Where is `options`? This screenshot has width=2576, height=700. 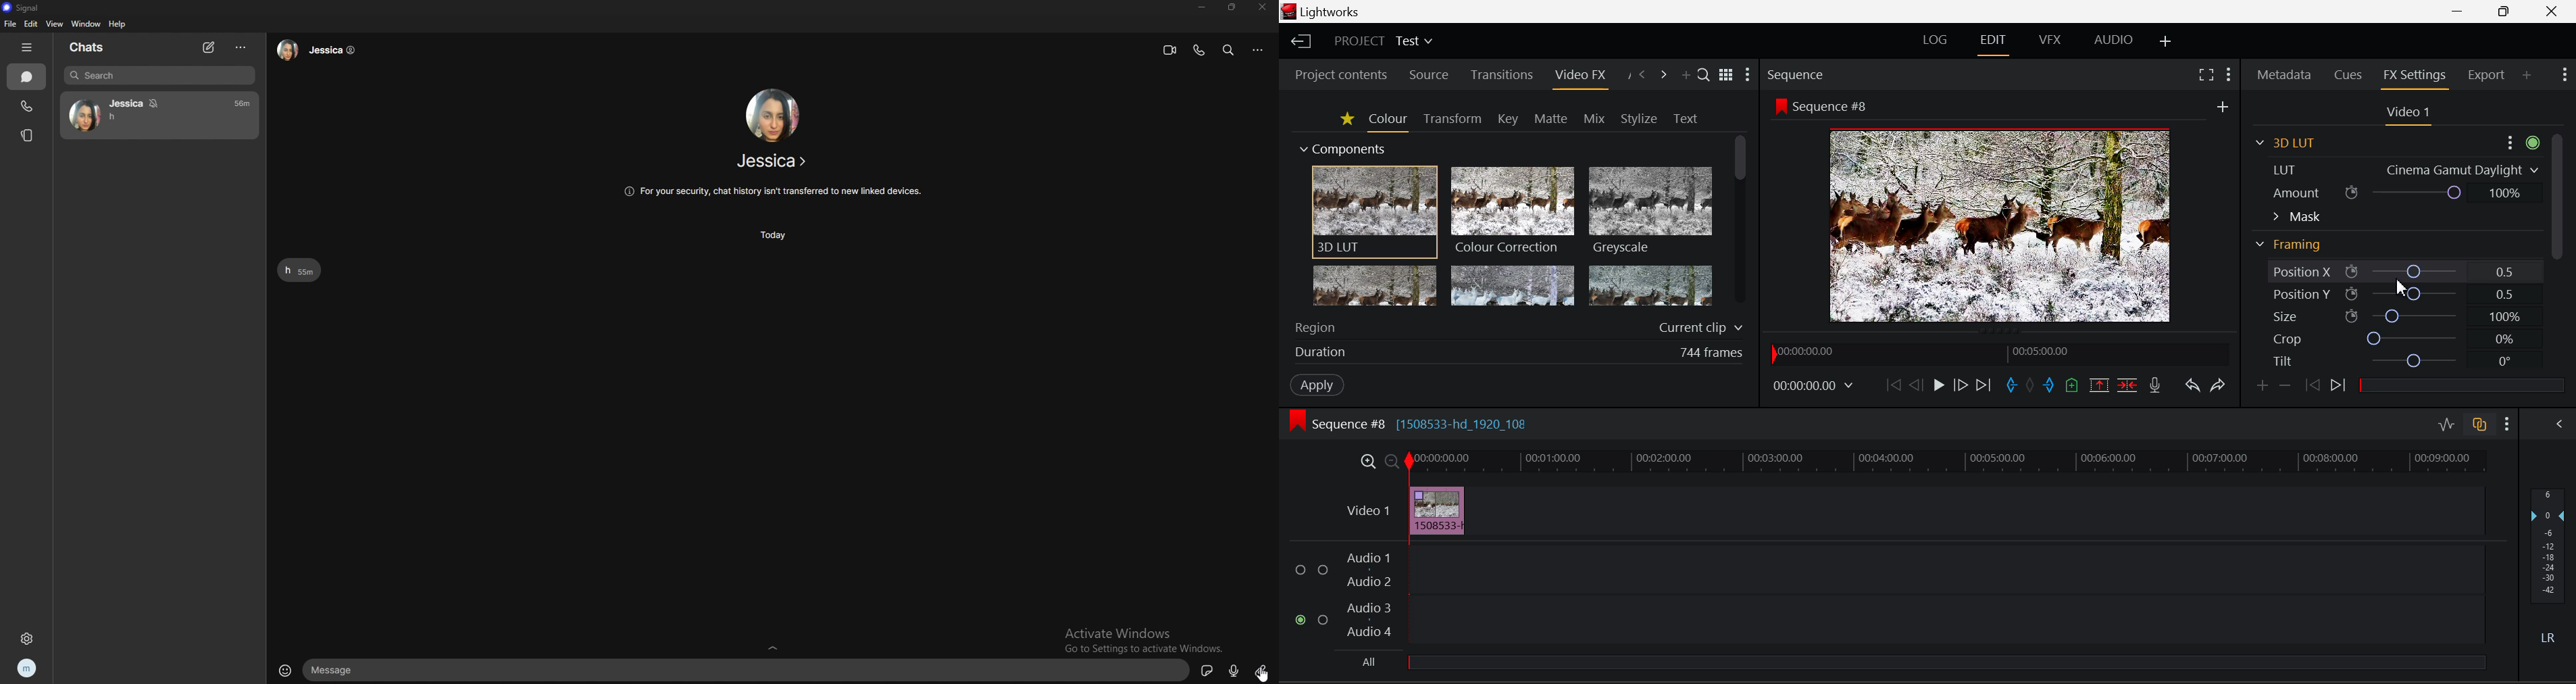 options is located at coordinates (1259, 50).